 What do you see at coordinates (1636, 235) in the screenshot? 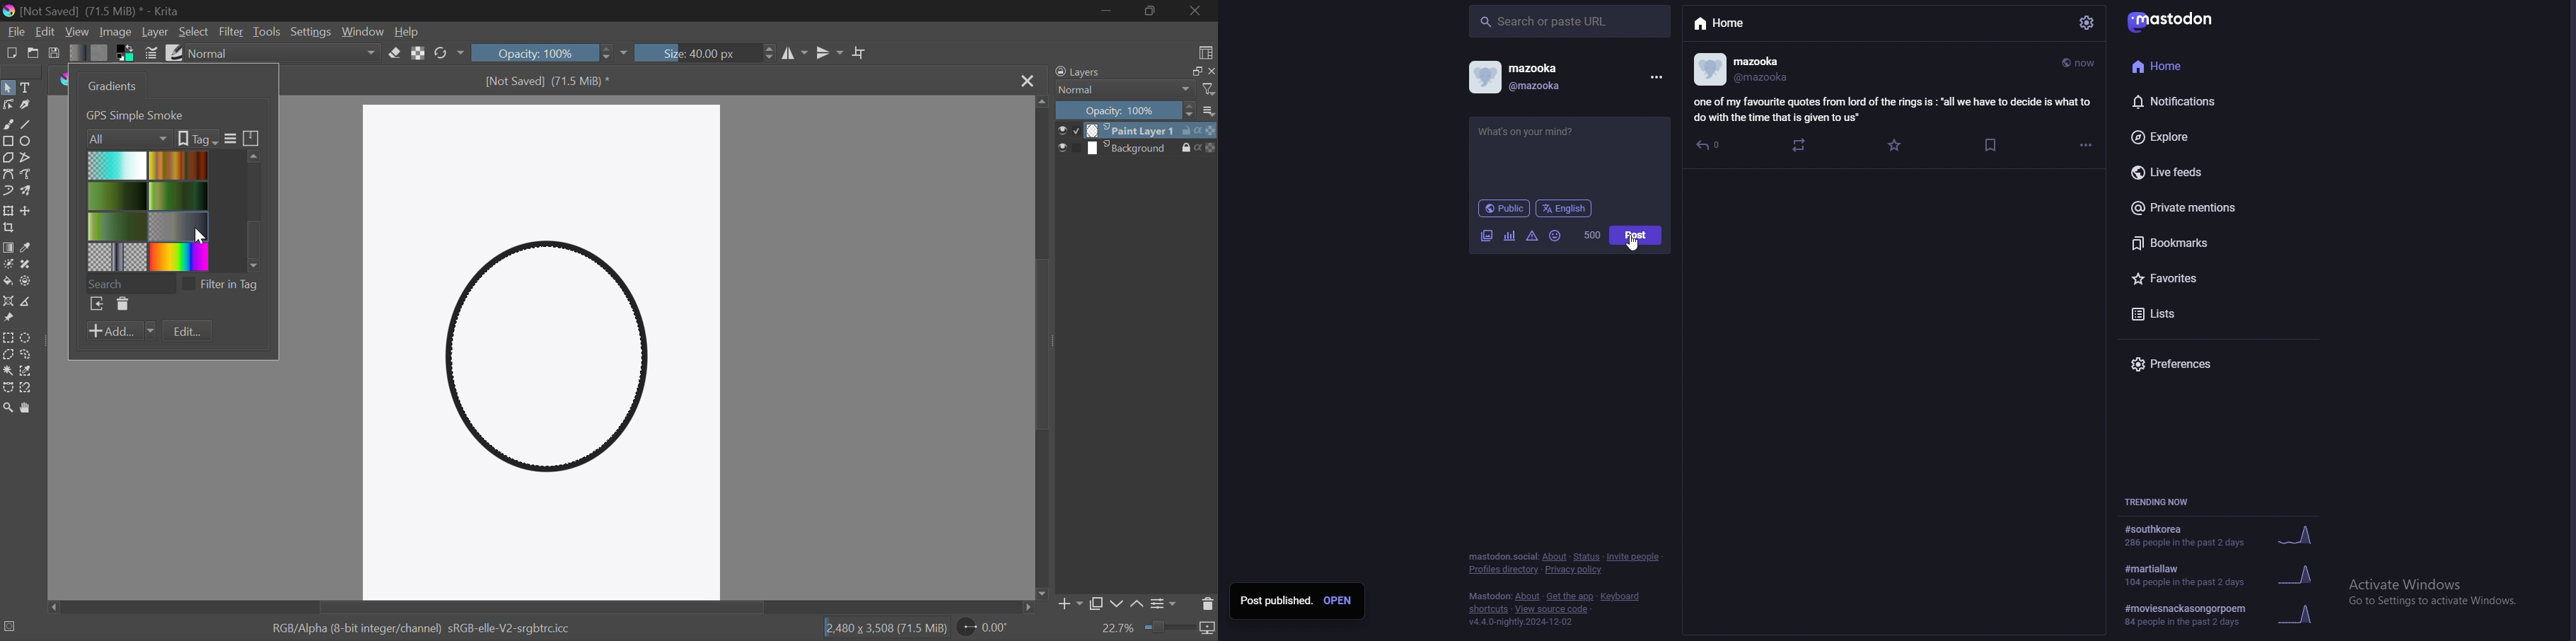
I see `post` at bounding box center [1636, 235].